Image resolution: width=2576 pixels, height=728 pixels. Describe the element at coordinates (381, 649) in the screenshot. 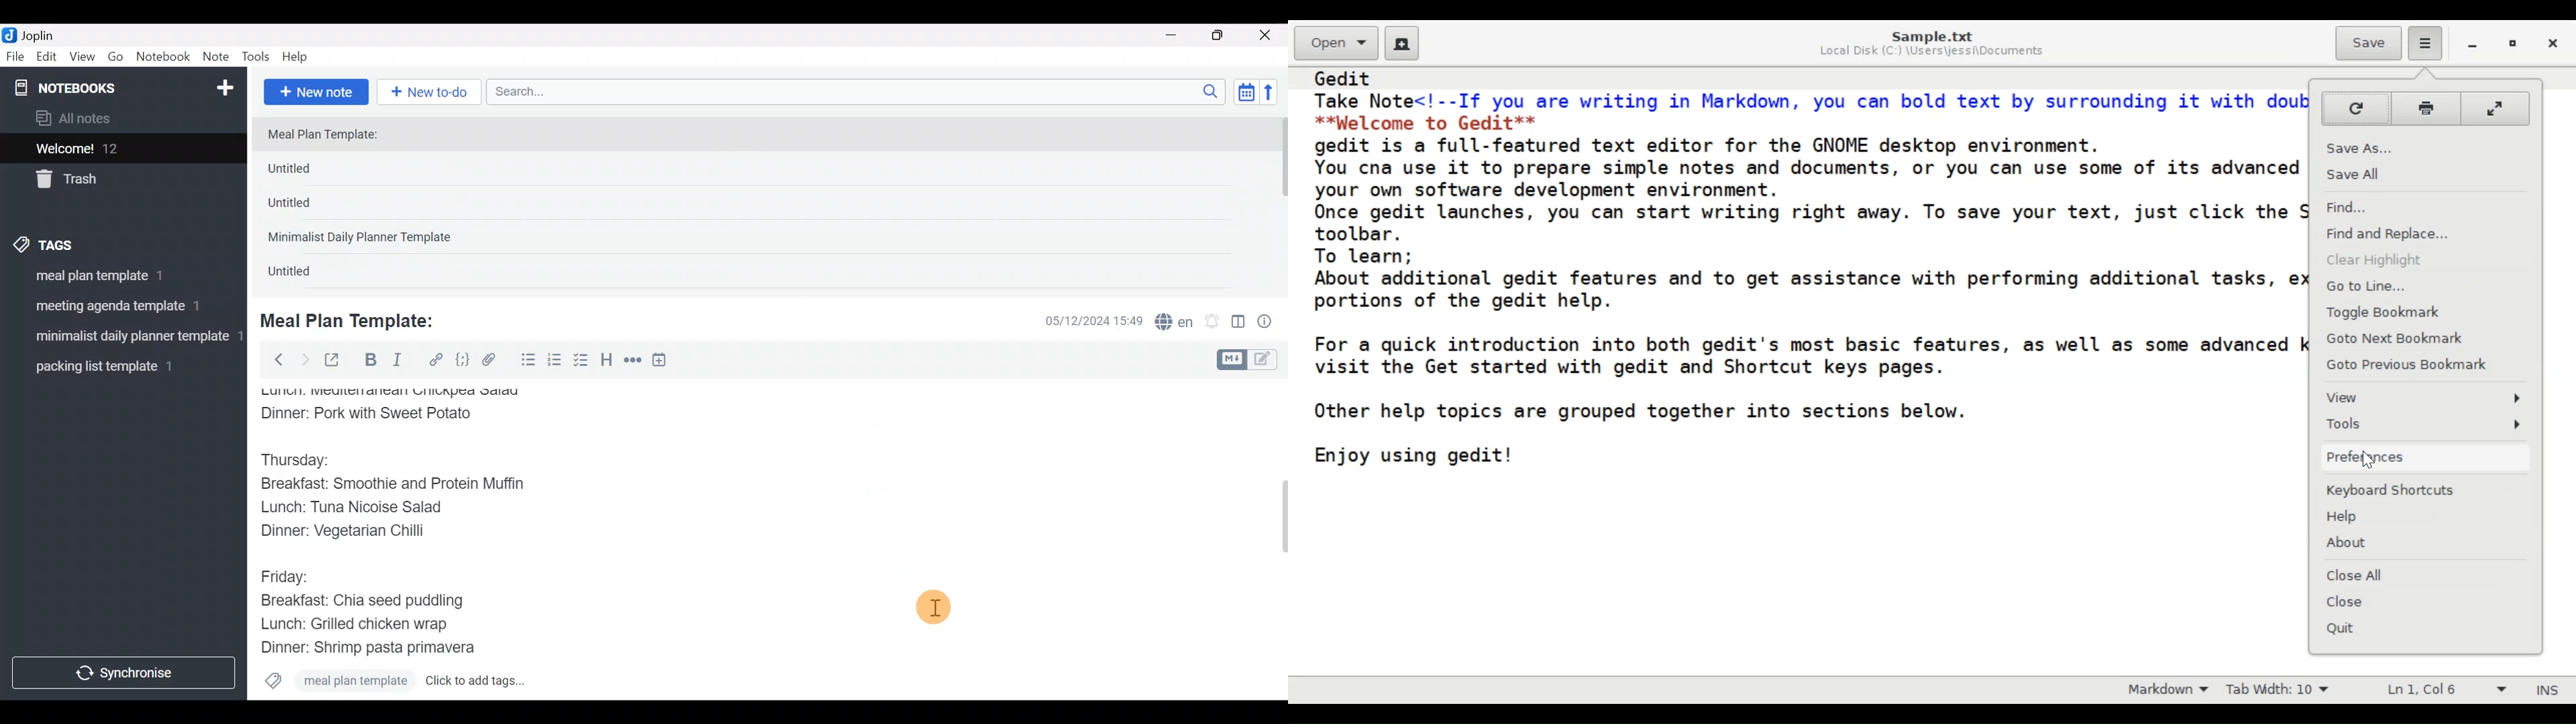

I see `Dinner: Shrimp pasta primavera` at that location.